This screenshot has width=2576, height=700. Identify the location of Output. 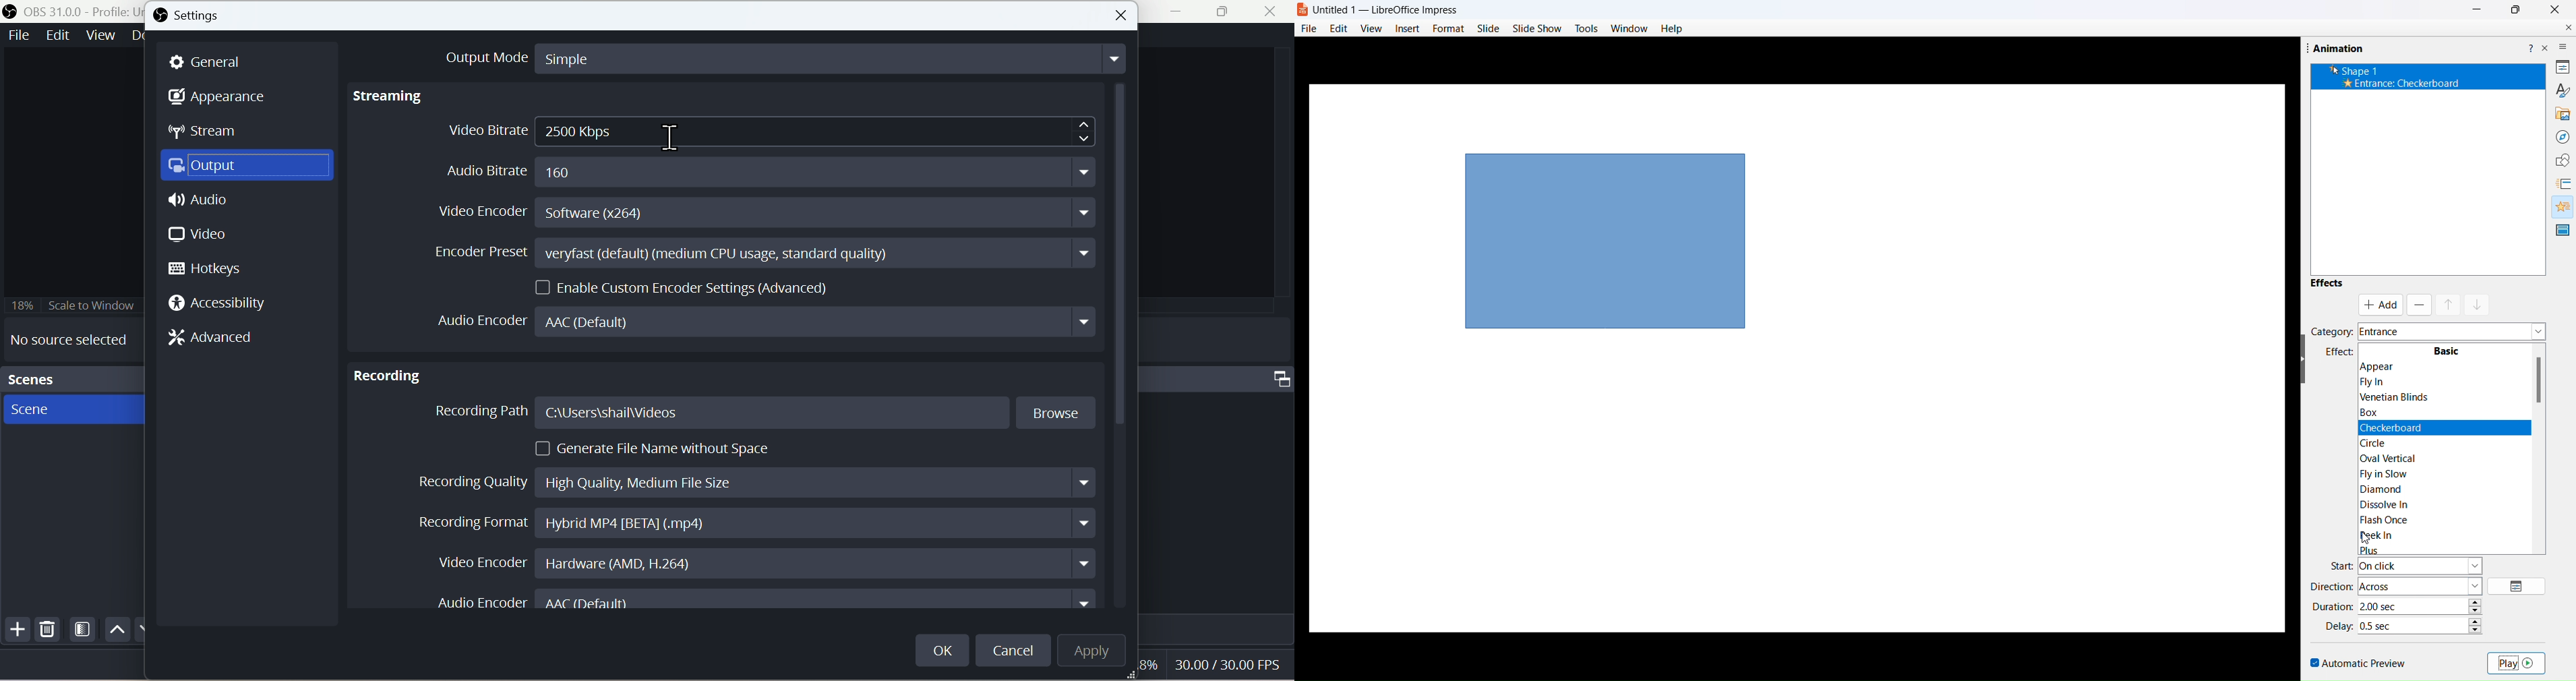
(251, 169).